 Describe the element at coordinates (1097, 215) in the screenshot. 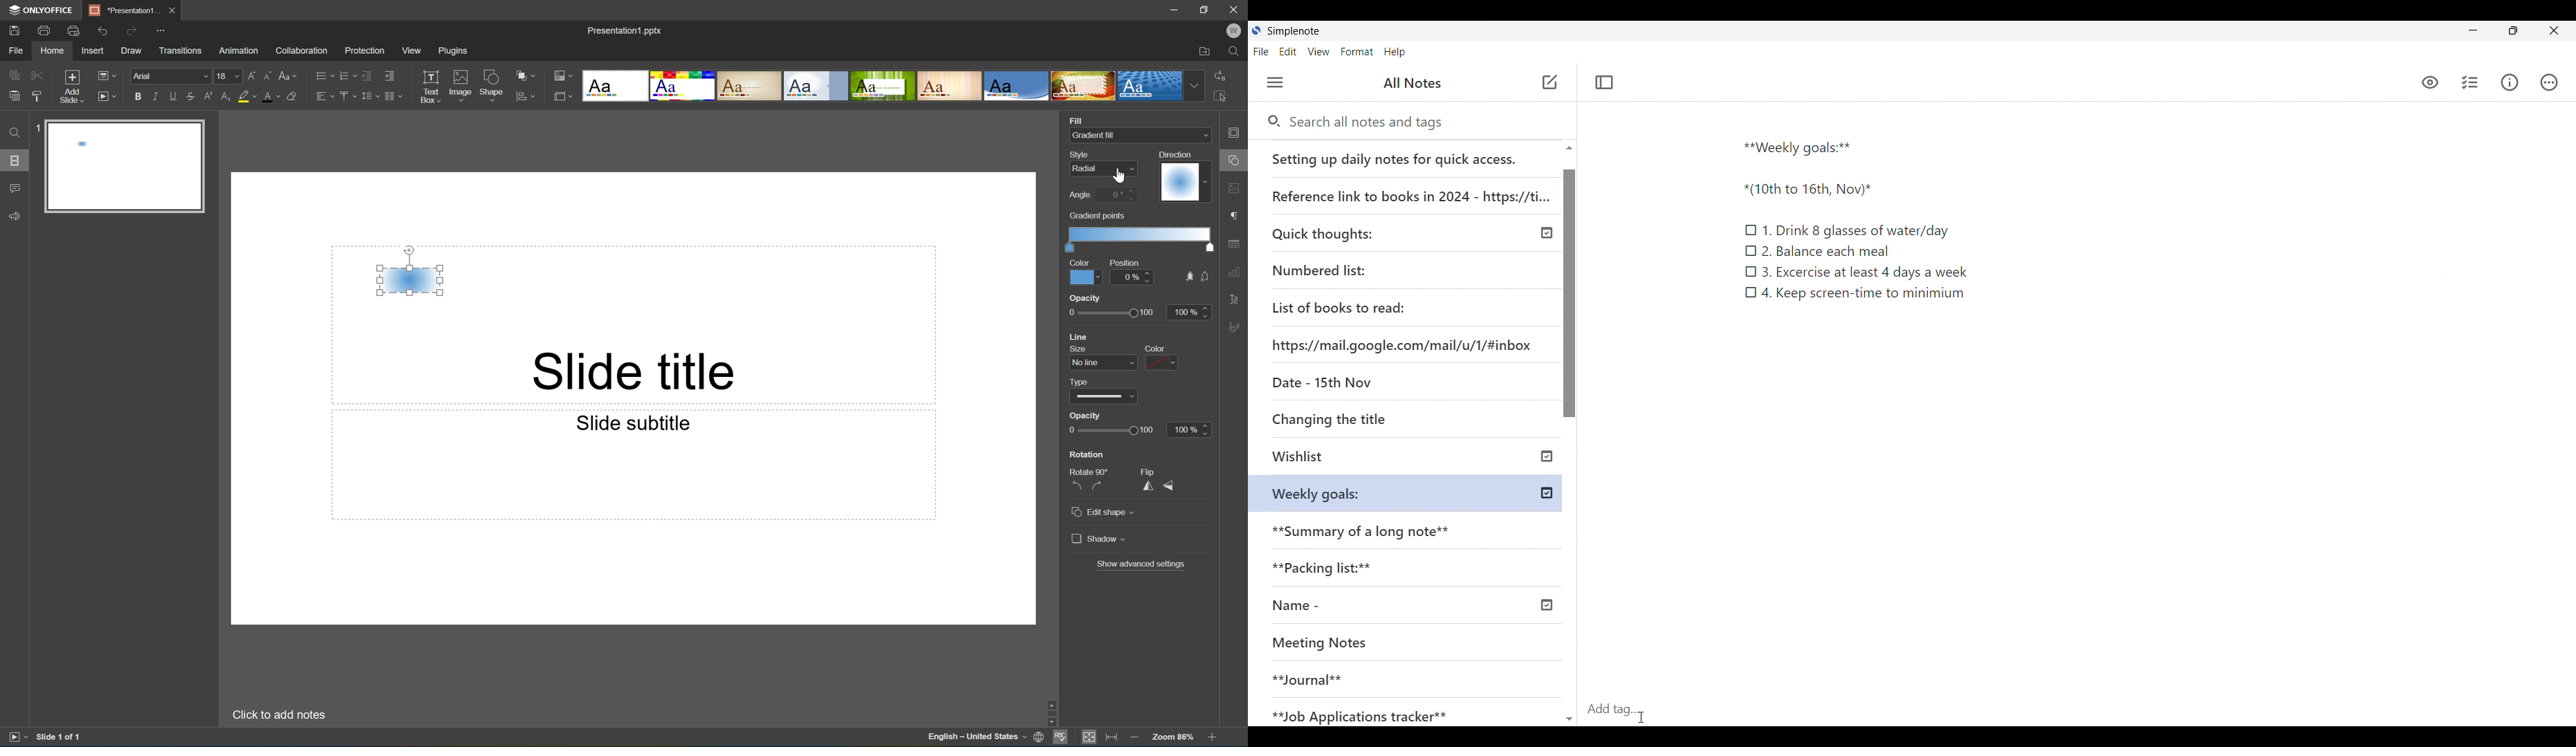

I see `Gradient points` at that location.